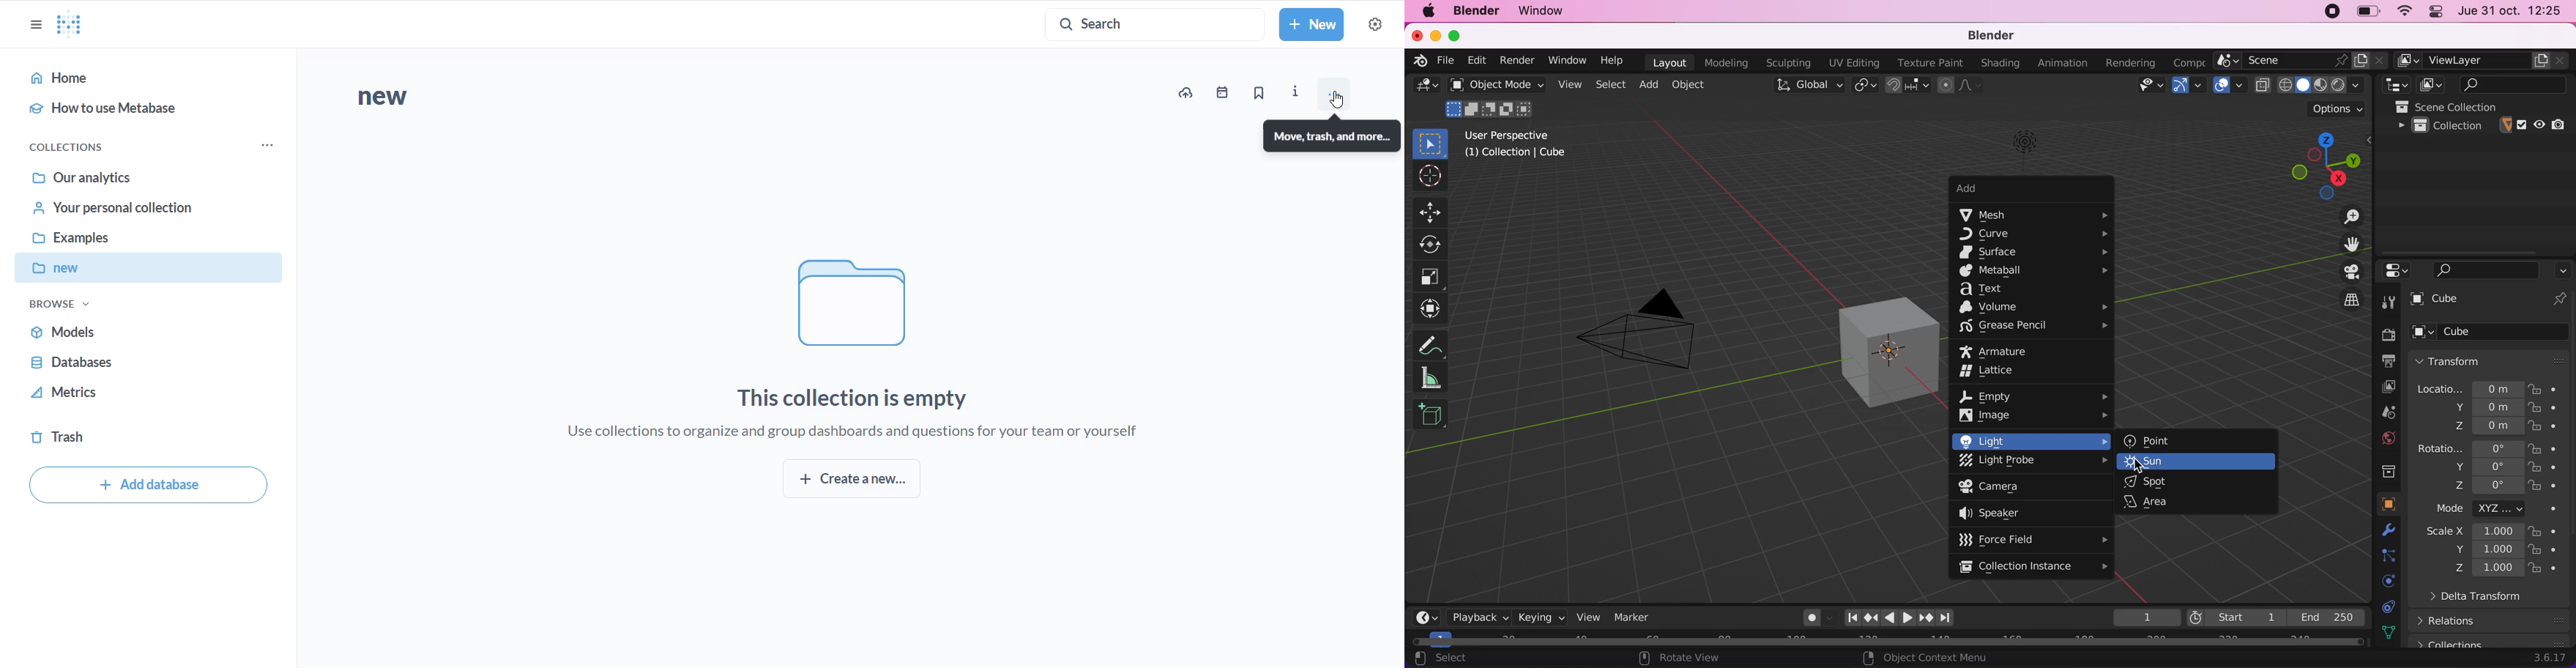 This screenshot has height=672, width=2576. I want to click on lock, so click(2548, 388).